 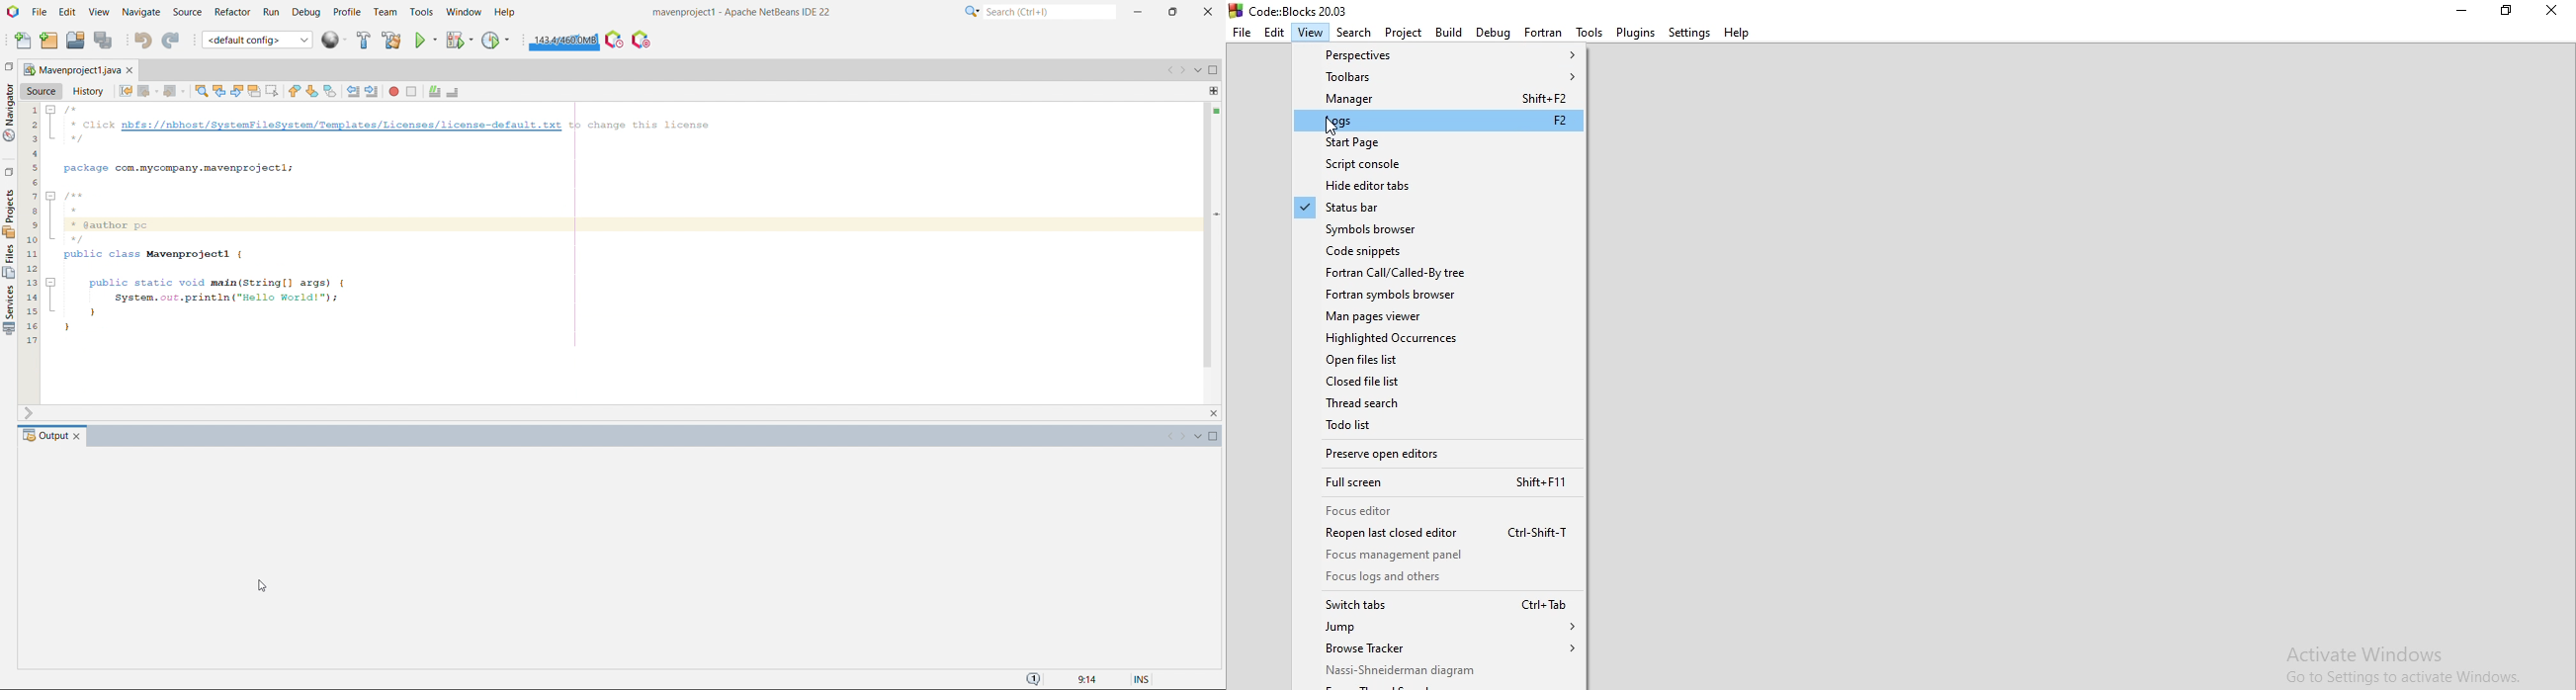 What do you see at coordinates (1437, 337) in the screenshot?
I see `Highlighted Occurrences` at bounding box center [1437, 337].